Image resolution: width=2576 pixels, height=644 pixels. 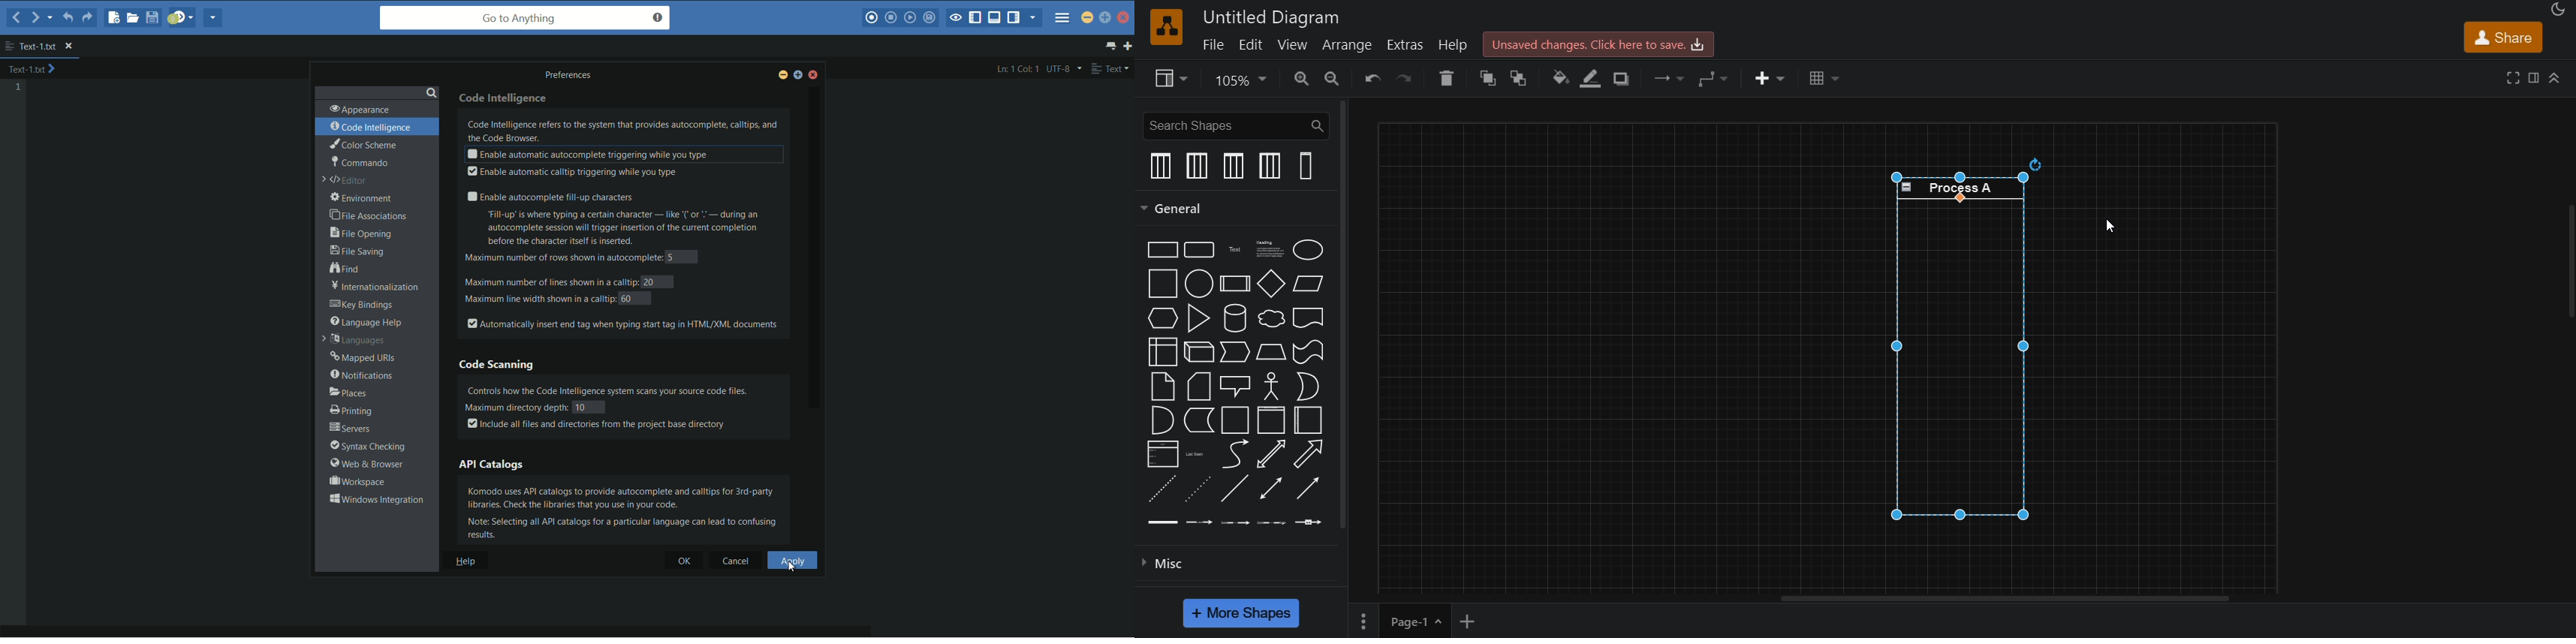 What do you see at coordinates (1478, 620) in the screenshot?
I see `add new page` at bounding box center [1478, 620].